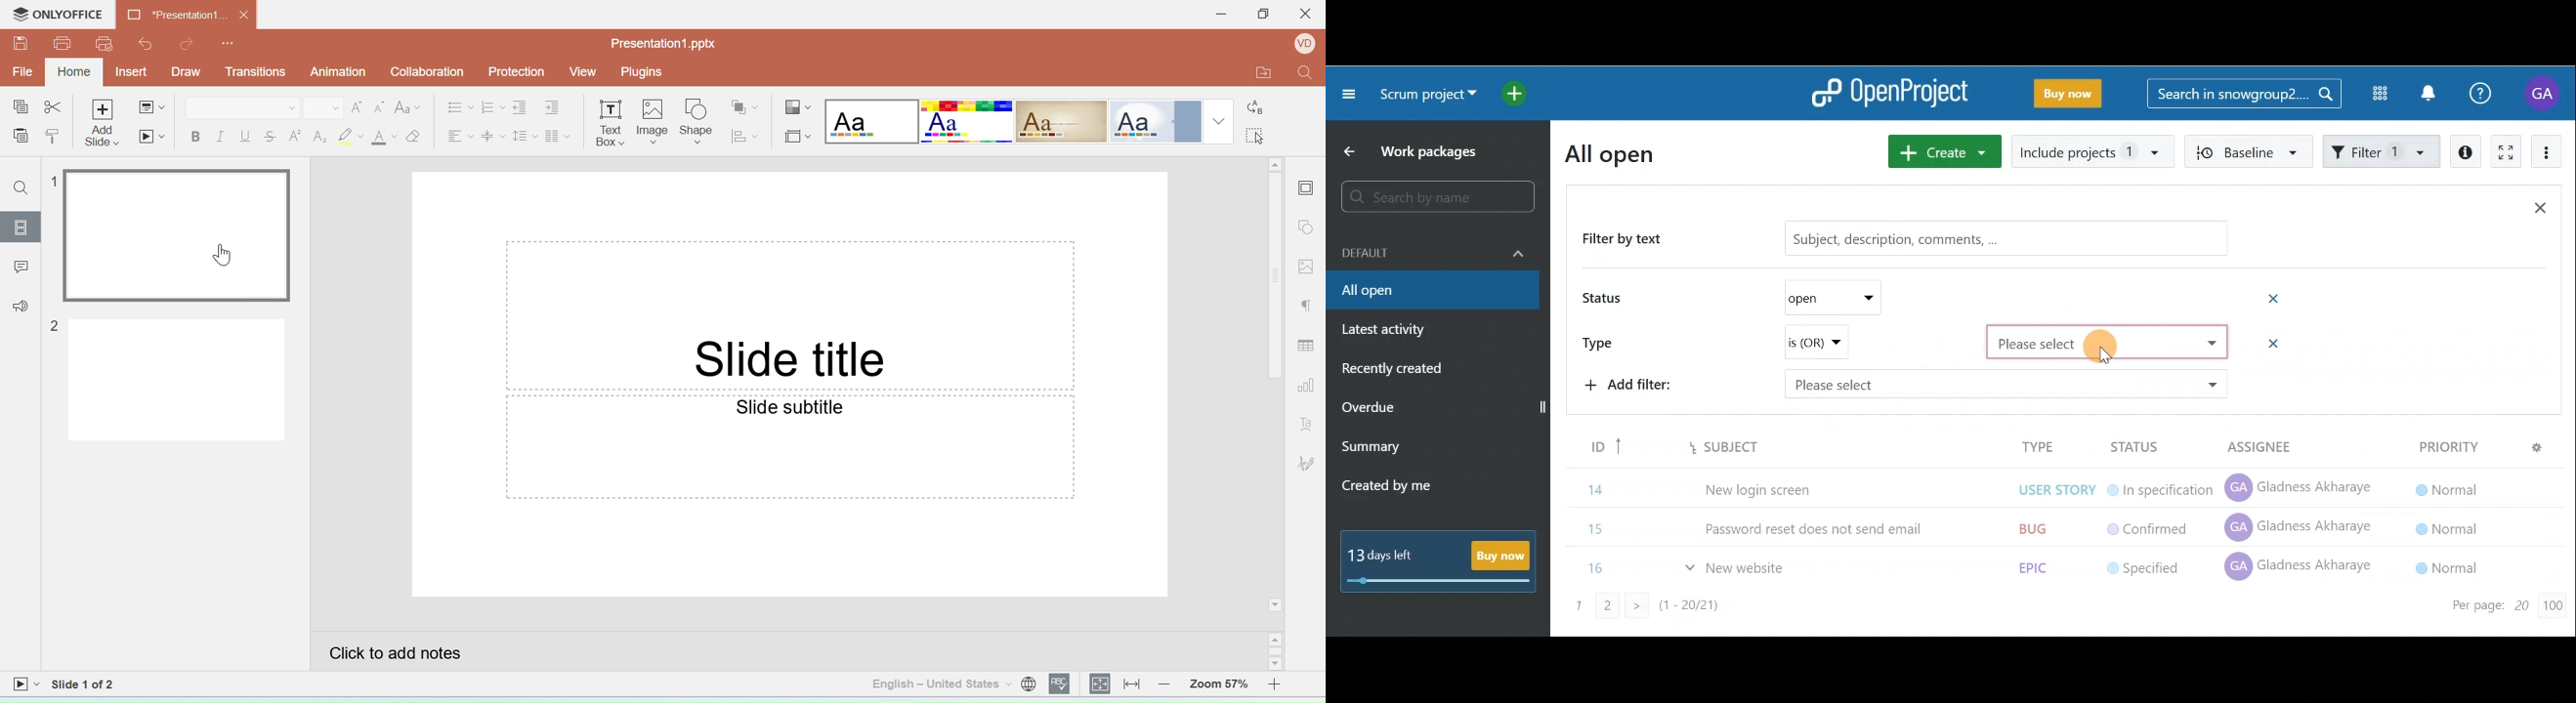 This screenshot has height=728, width=2576. What do you see at coordinates (24, 71) in the screenshot?
I see `File` at bounding box center [24, 71].